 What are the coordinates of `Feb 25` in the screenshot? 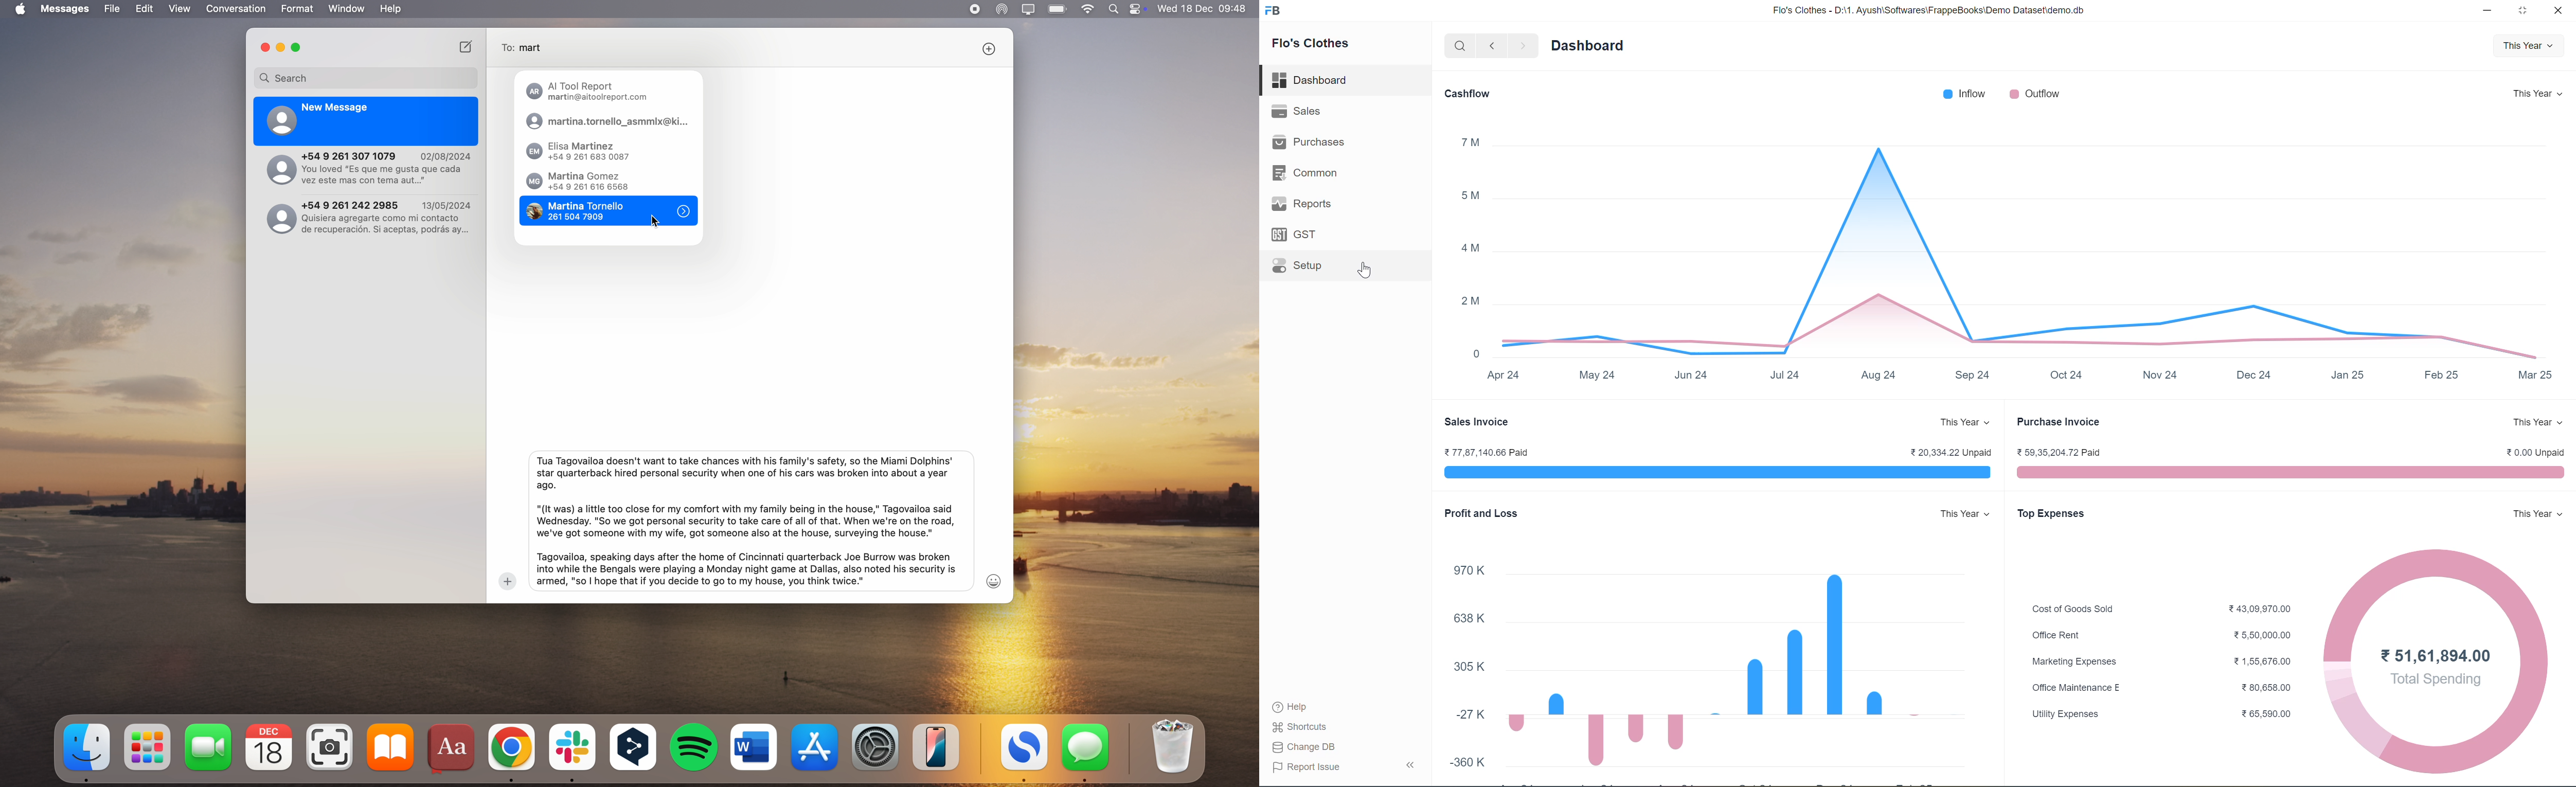 It's located at (2440, 374).